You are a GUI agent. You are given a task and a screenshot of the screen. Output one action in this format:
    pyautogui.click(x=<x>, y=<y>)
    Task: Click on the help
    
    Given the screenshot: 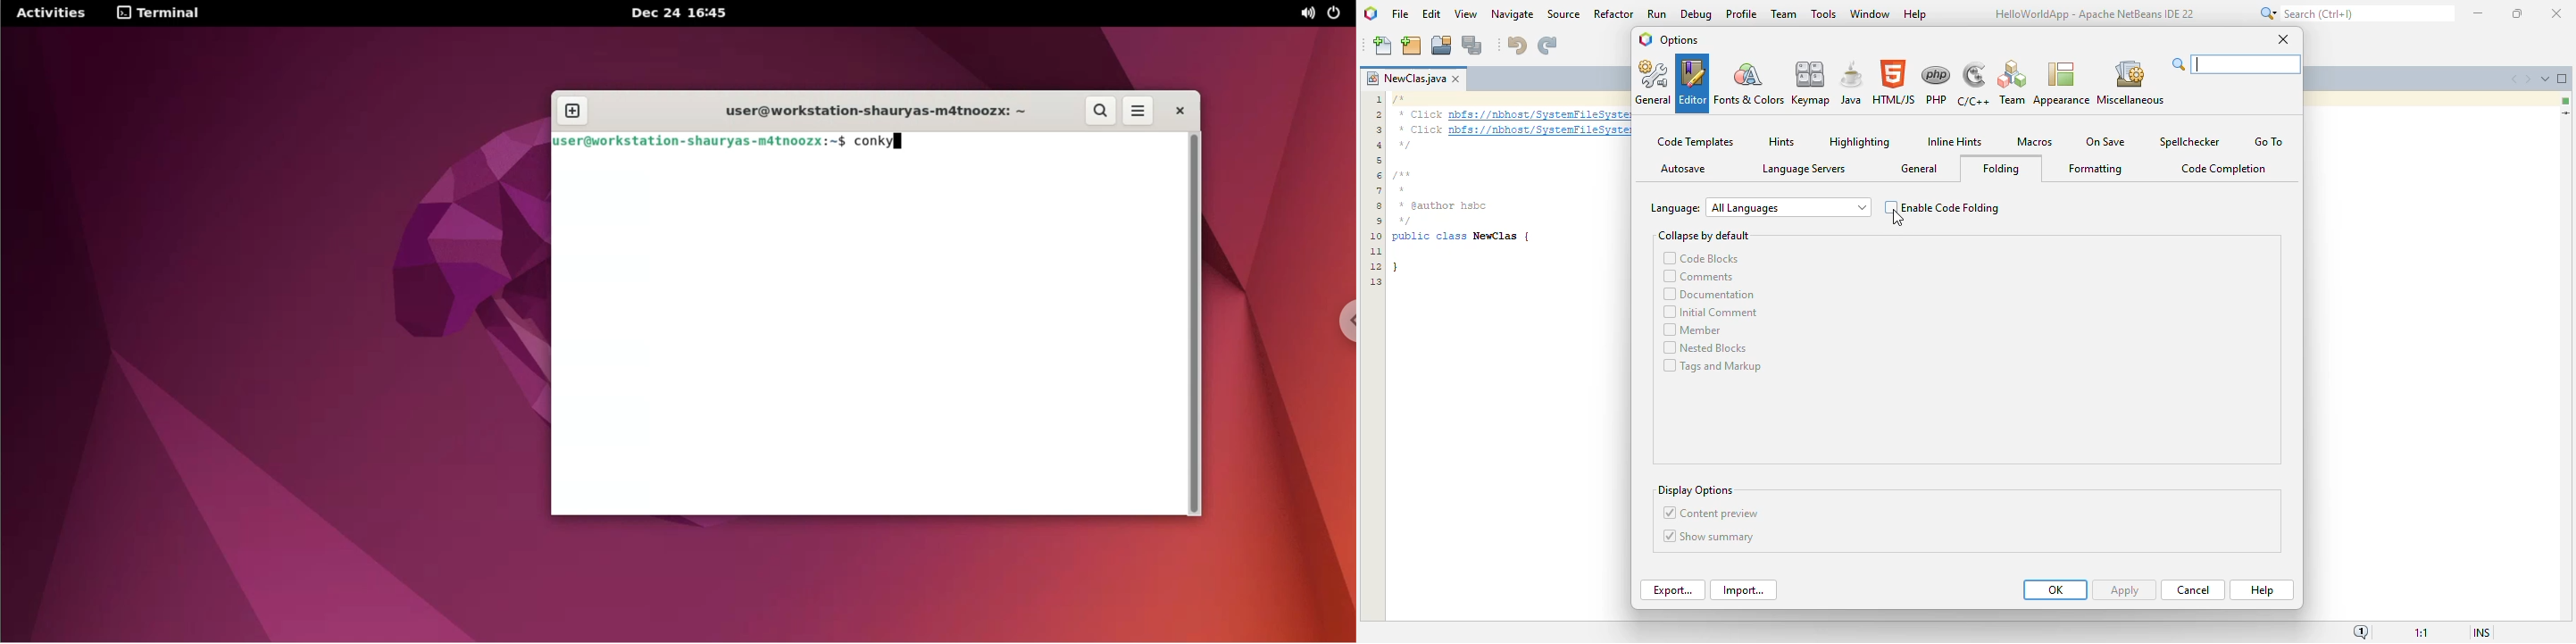 What is the action you would take?
    pyautogui.click(x=1916, y=13)
    